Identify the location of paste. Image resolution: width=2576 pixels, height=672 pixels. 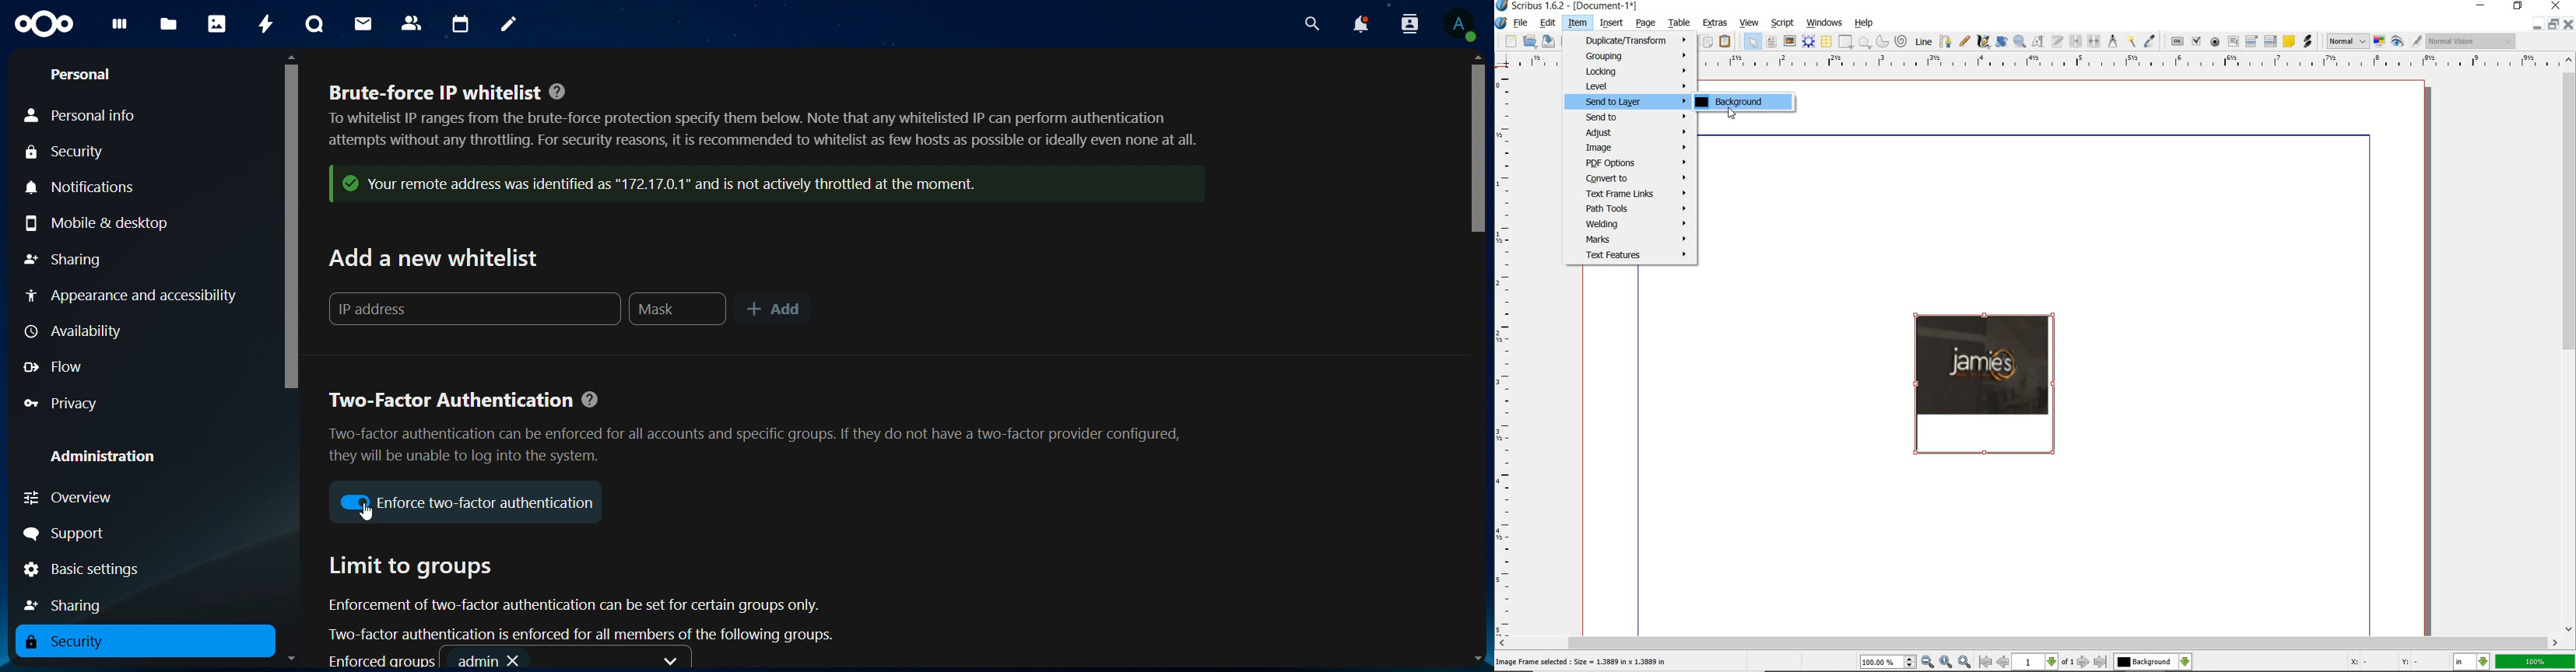
(1726, 41).